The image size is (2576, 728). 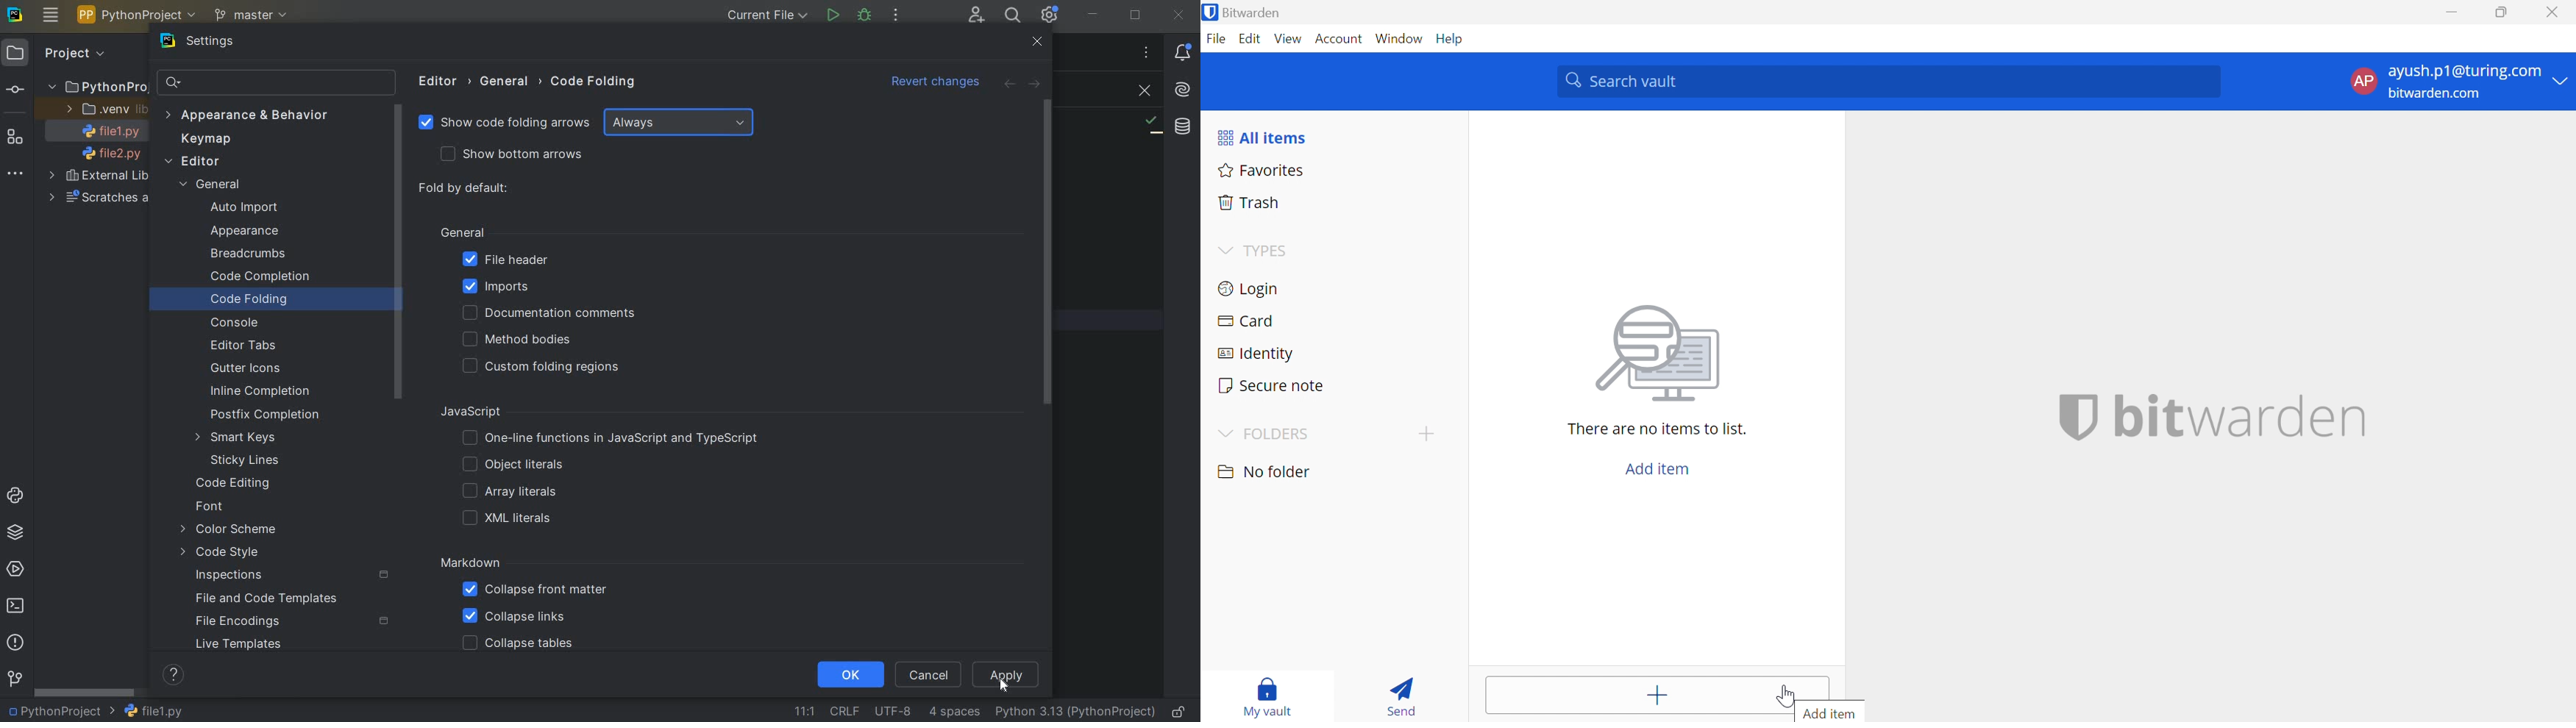 I want to click on COLLAPSE LINKS, so click(x=514, y=617).